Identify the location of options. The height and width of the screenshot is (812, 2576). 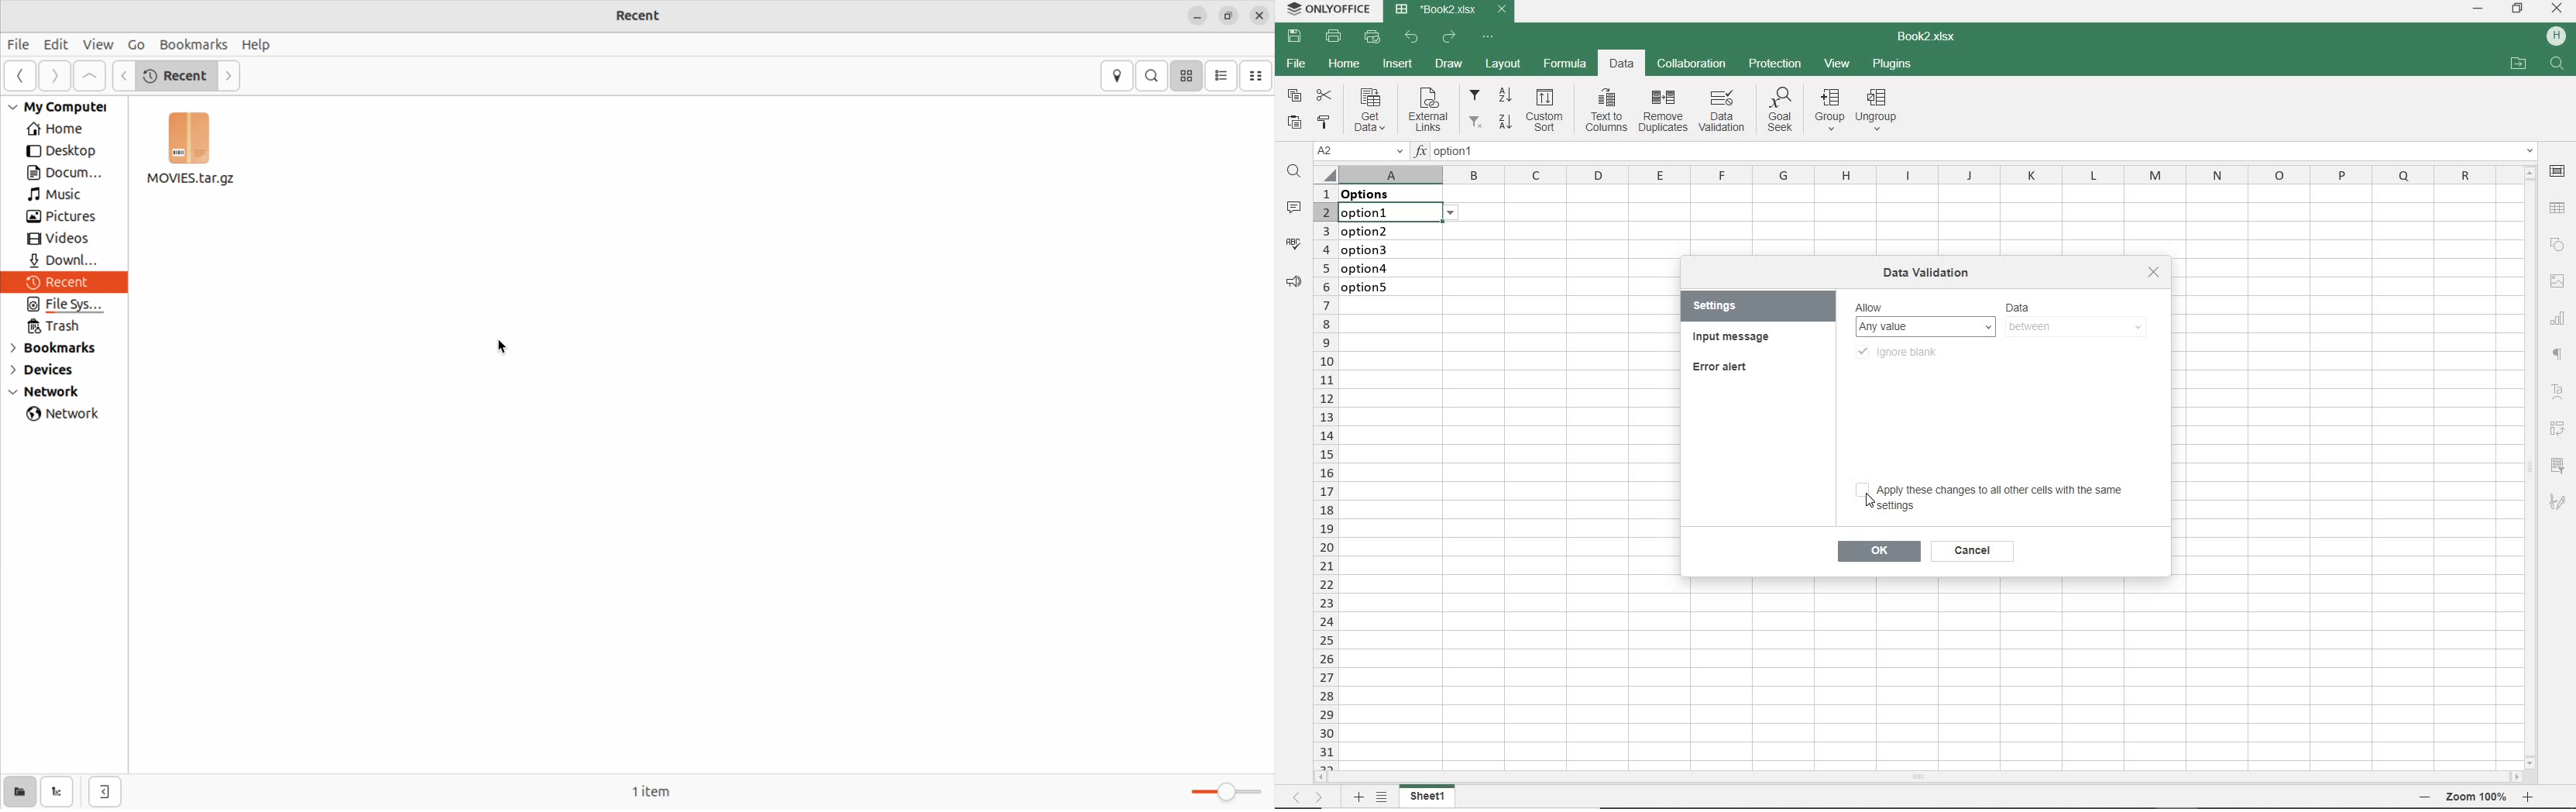
(1455, 212).